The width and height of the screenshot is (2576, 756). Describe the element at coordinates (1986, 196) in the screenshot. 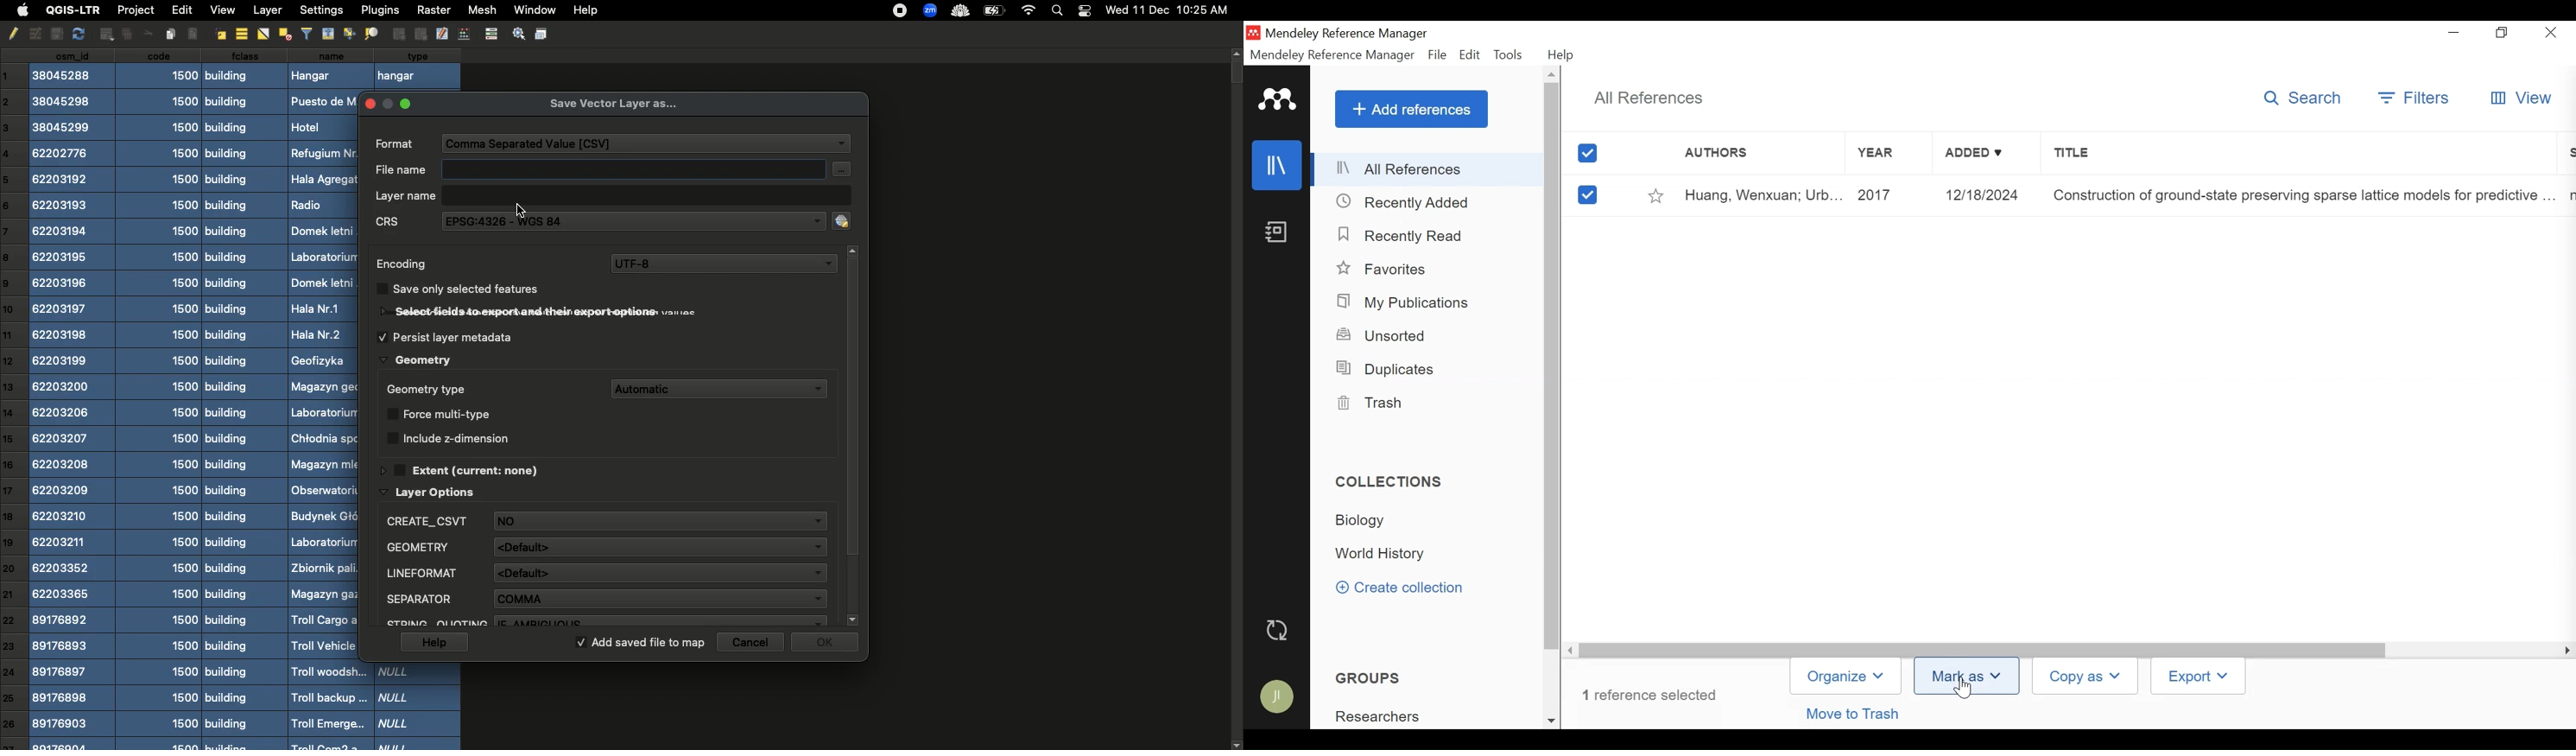

I see `Added` at that location.